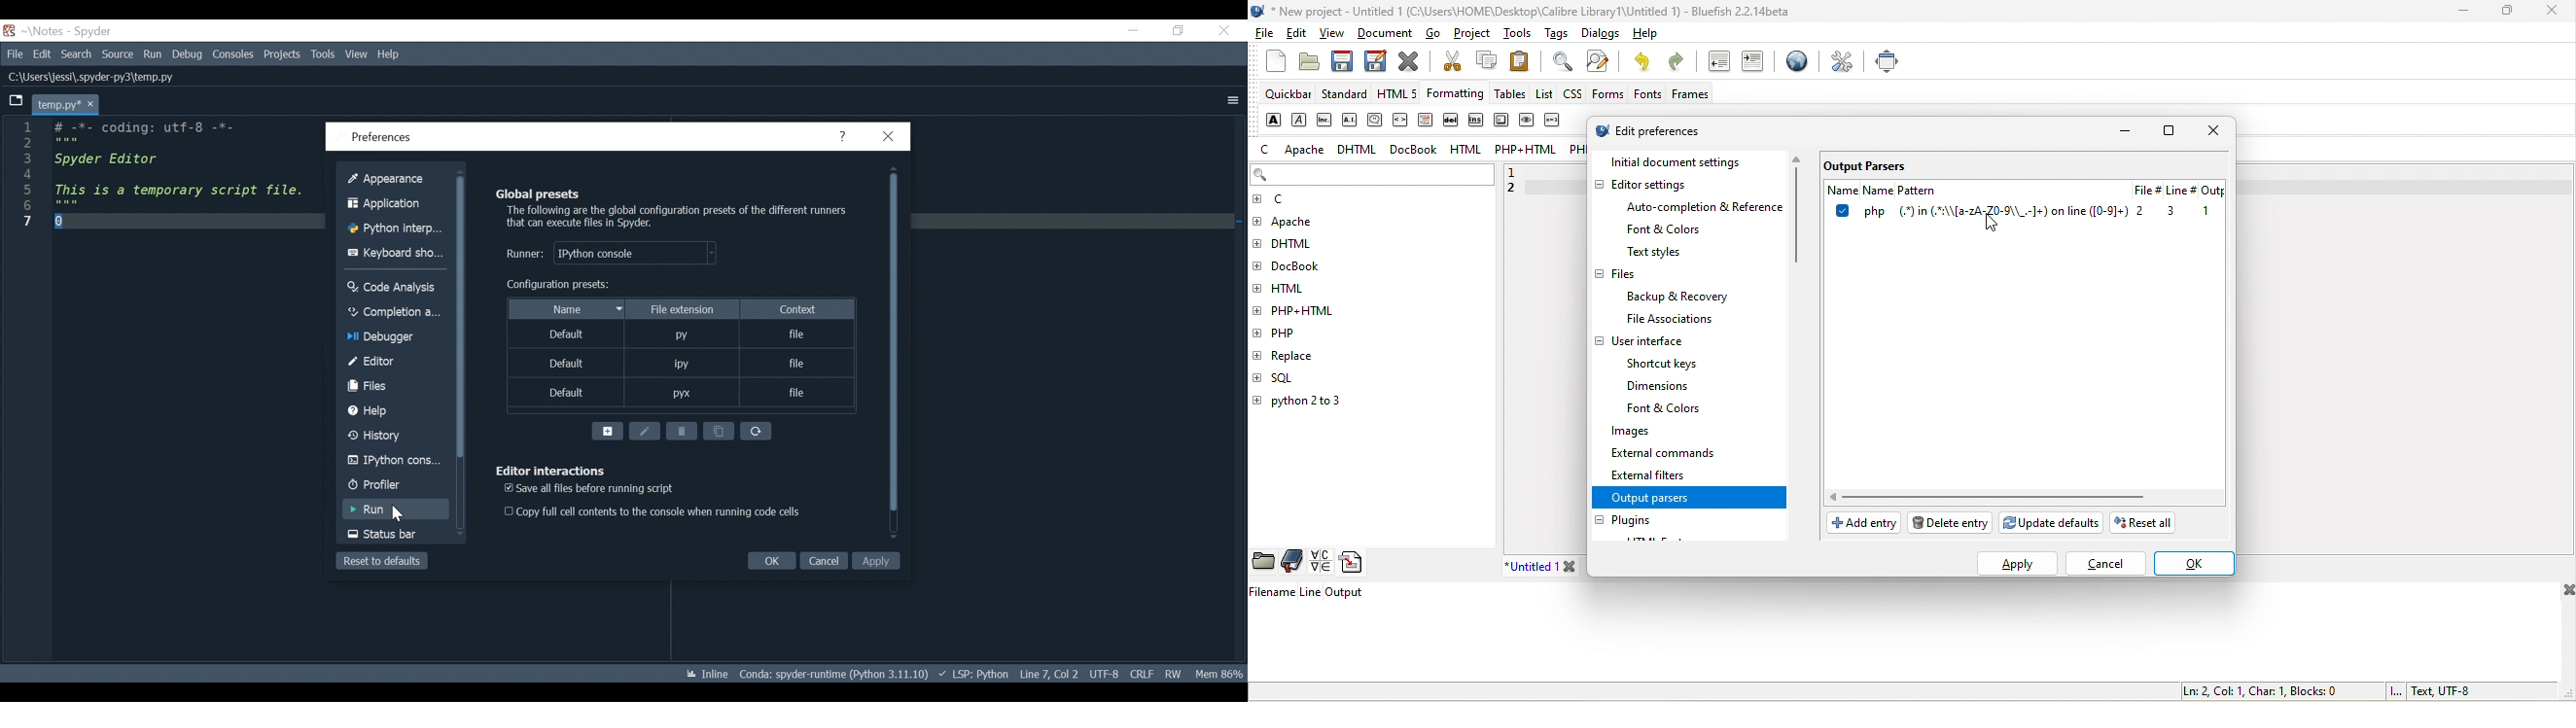 The width and height of the screenshot is (2576, 728). Describe the element at coordinates (795, 308) in the screenshot. I see `Context` at that location.